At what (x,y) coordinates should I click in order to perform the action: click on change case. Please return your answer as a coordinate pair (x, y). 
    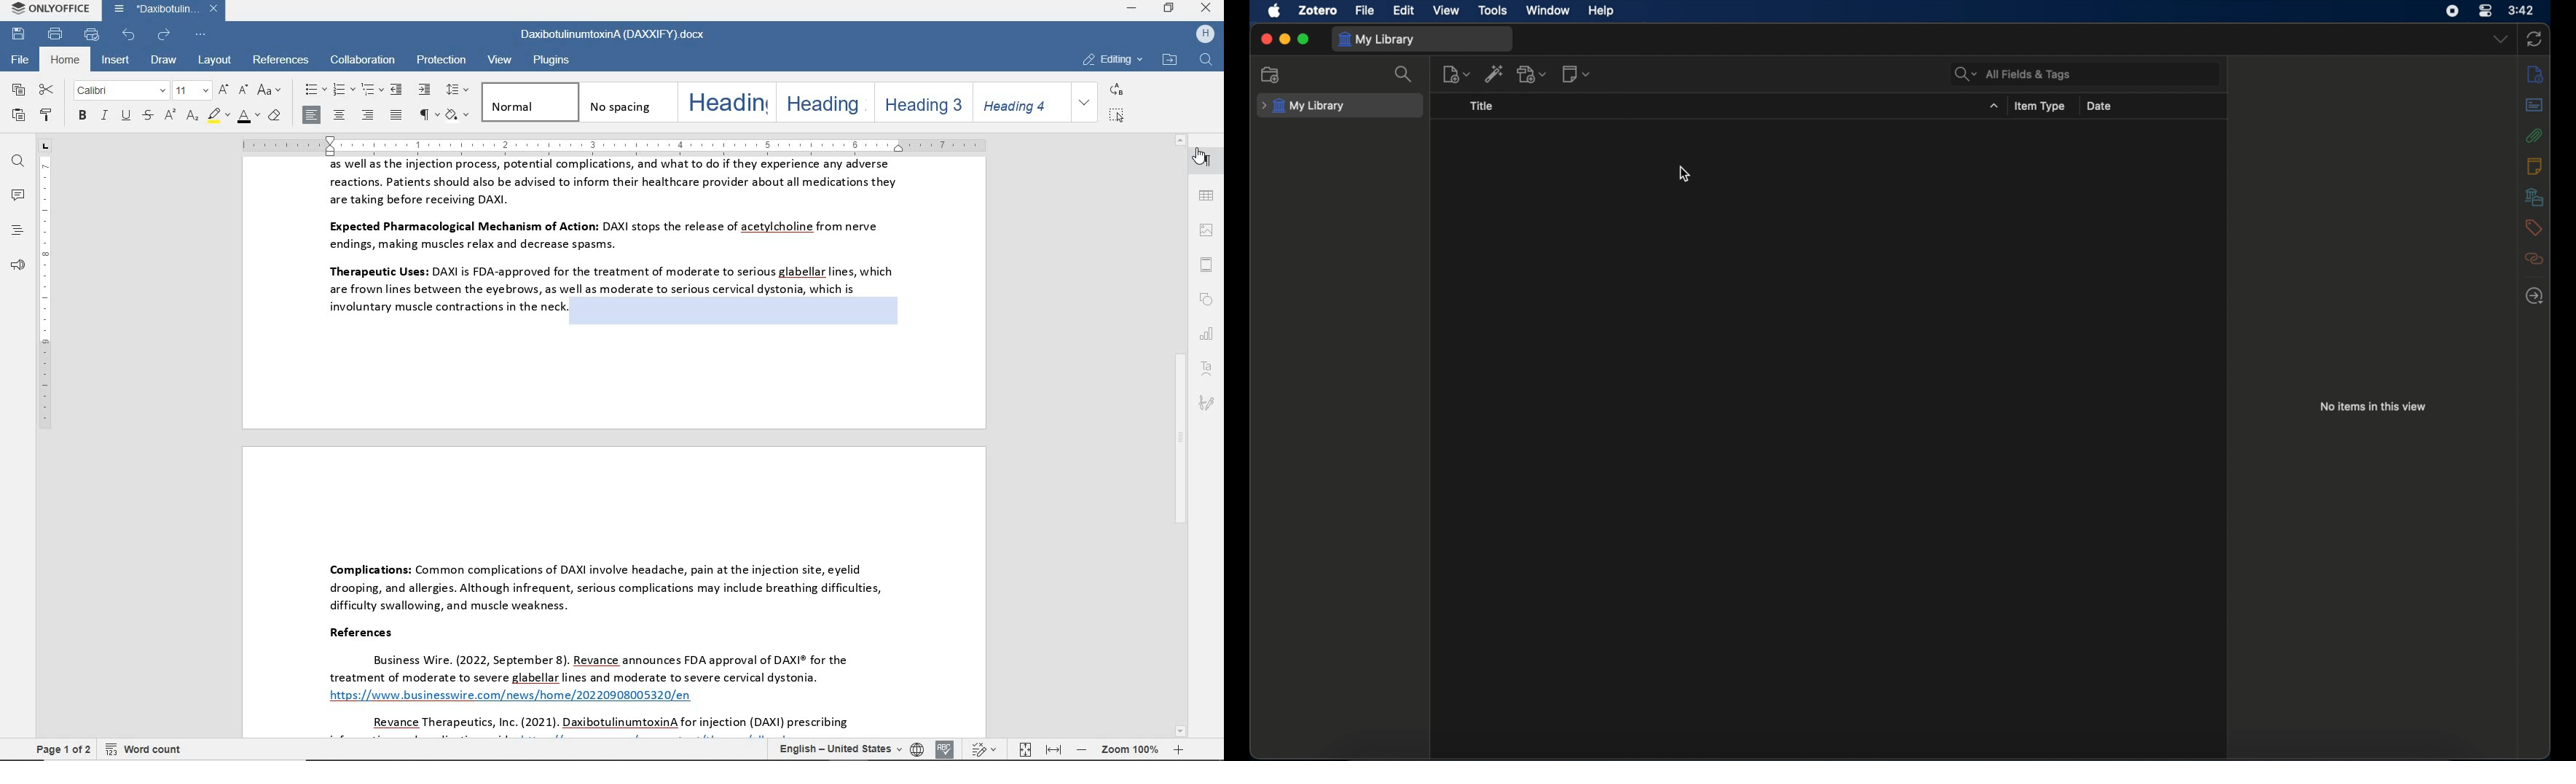
    Looking at the image, I should click on (269, 90).